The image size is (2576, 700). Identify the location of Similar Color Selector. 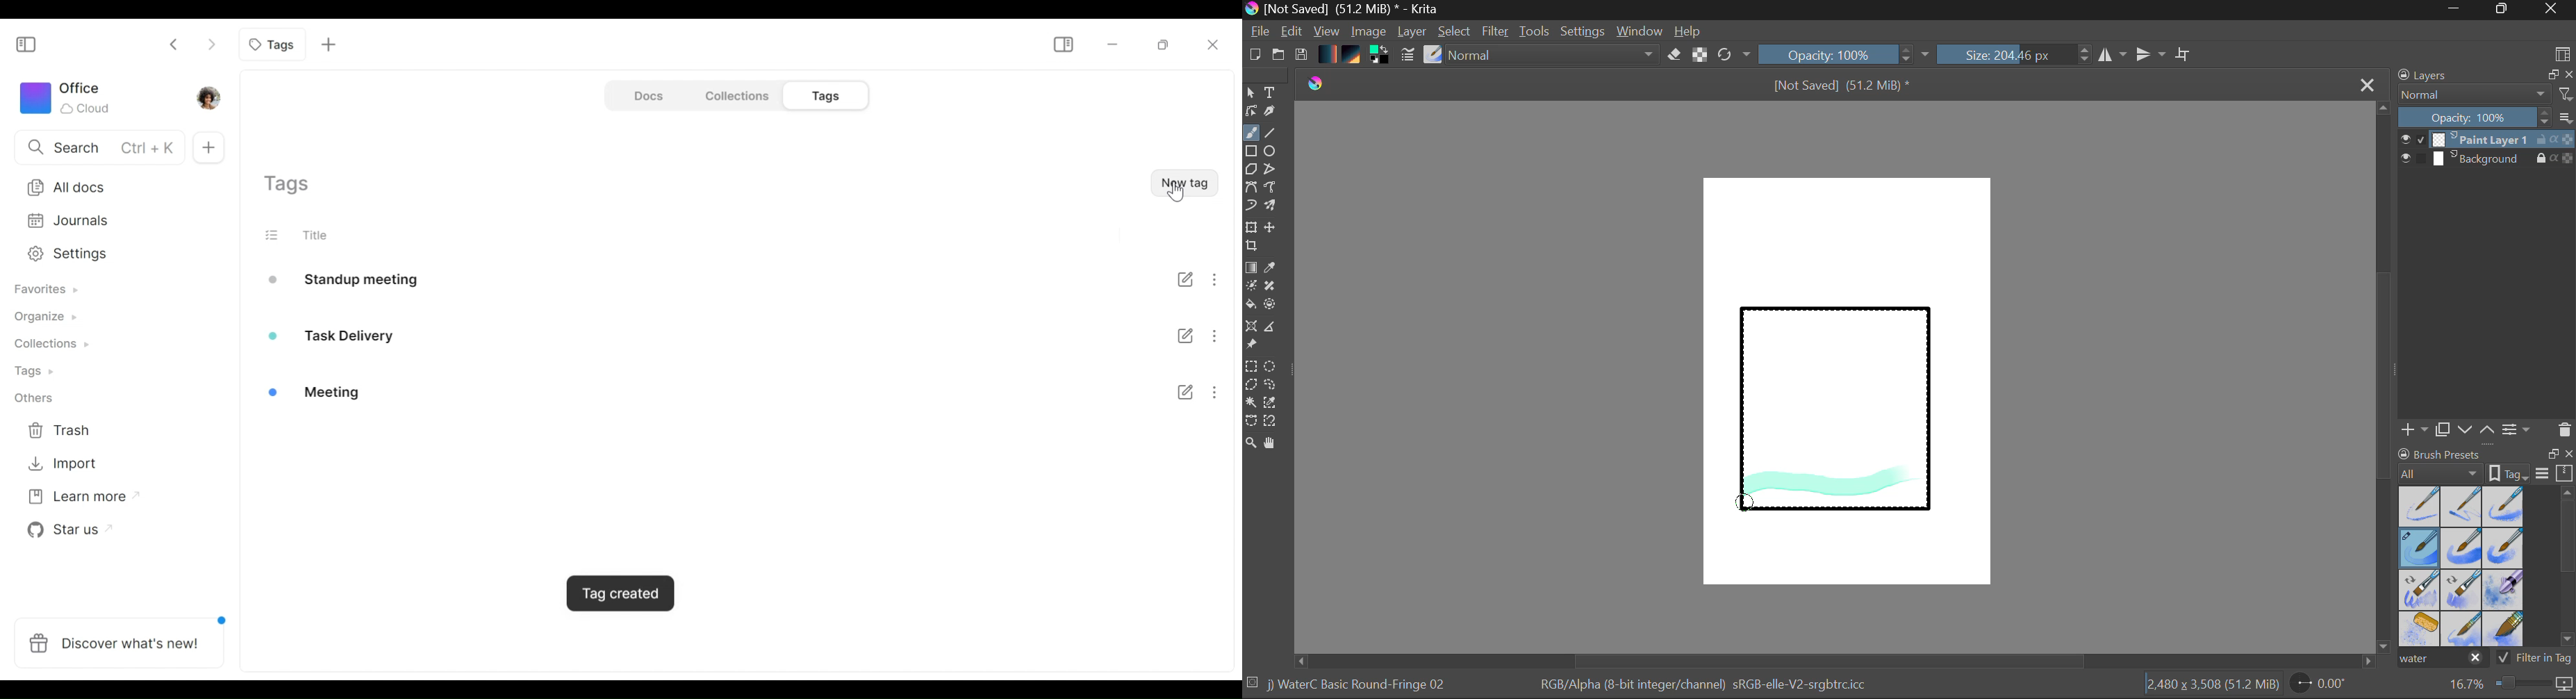
(1274, 403).